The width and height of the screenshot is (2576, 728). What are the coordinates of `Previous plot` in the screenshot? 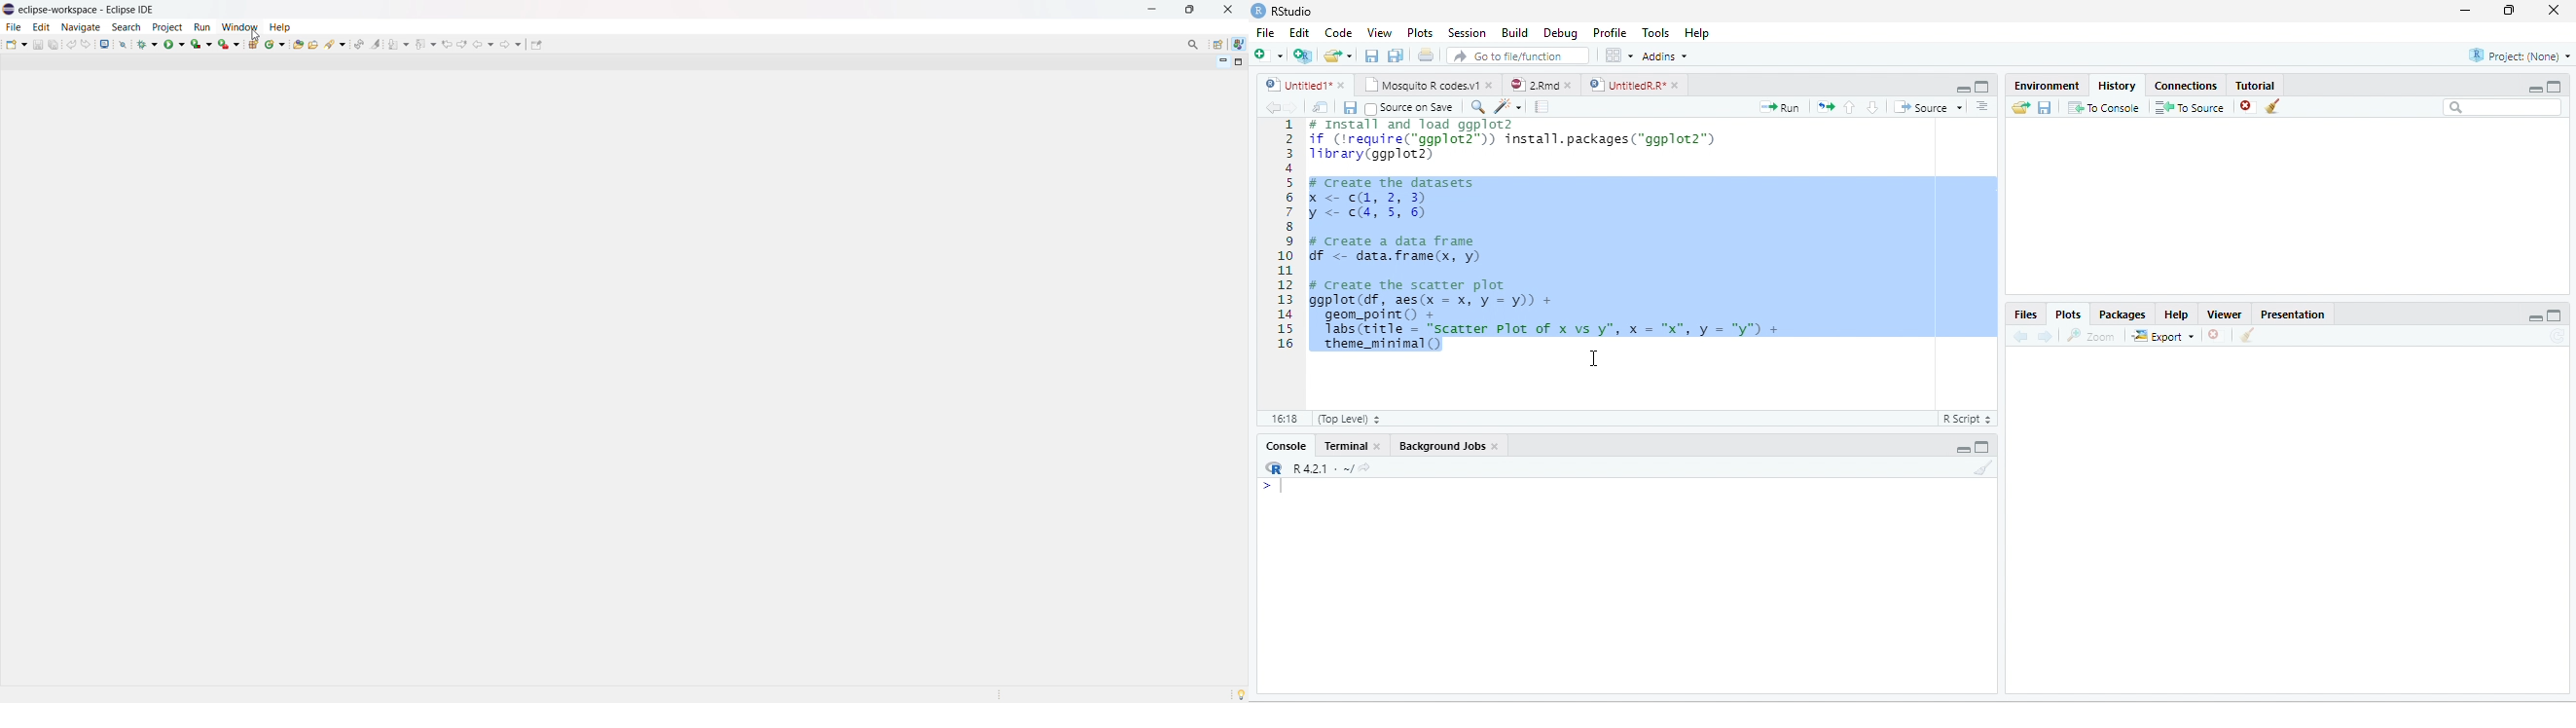 It's located at (2021, 336).